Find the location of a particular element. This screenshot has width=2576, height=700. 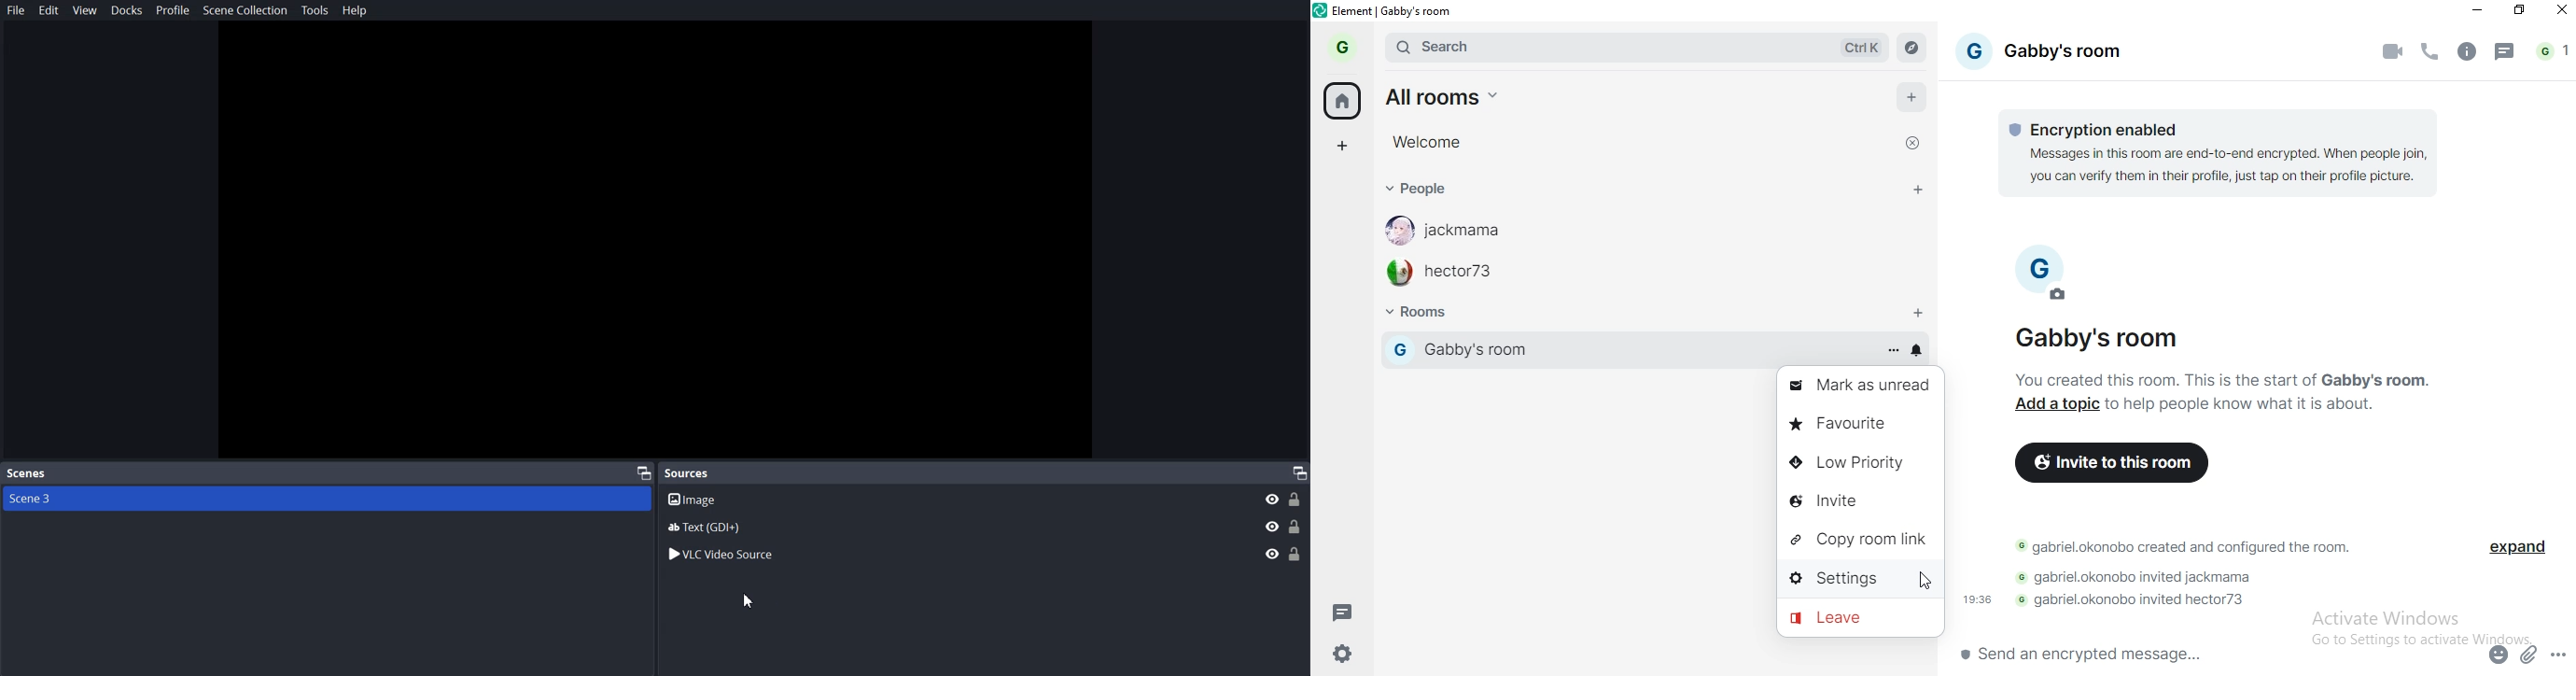

Text (GDI+) is located at coordinates (985, 526).